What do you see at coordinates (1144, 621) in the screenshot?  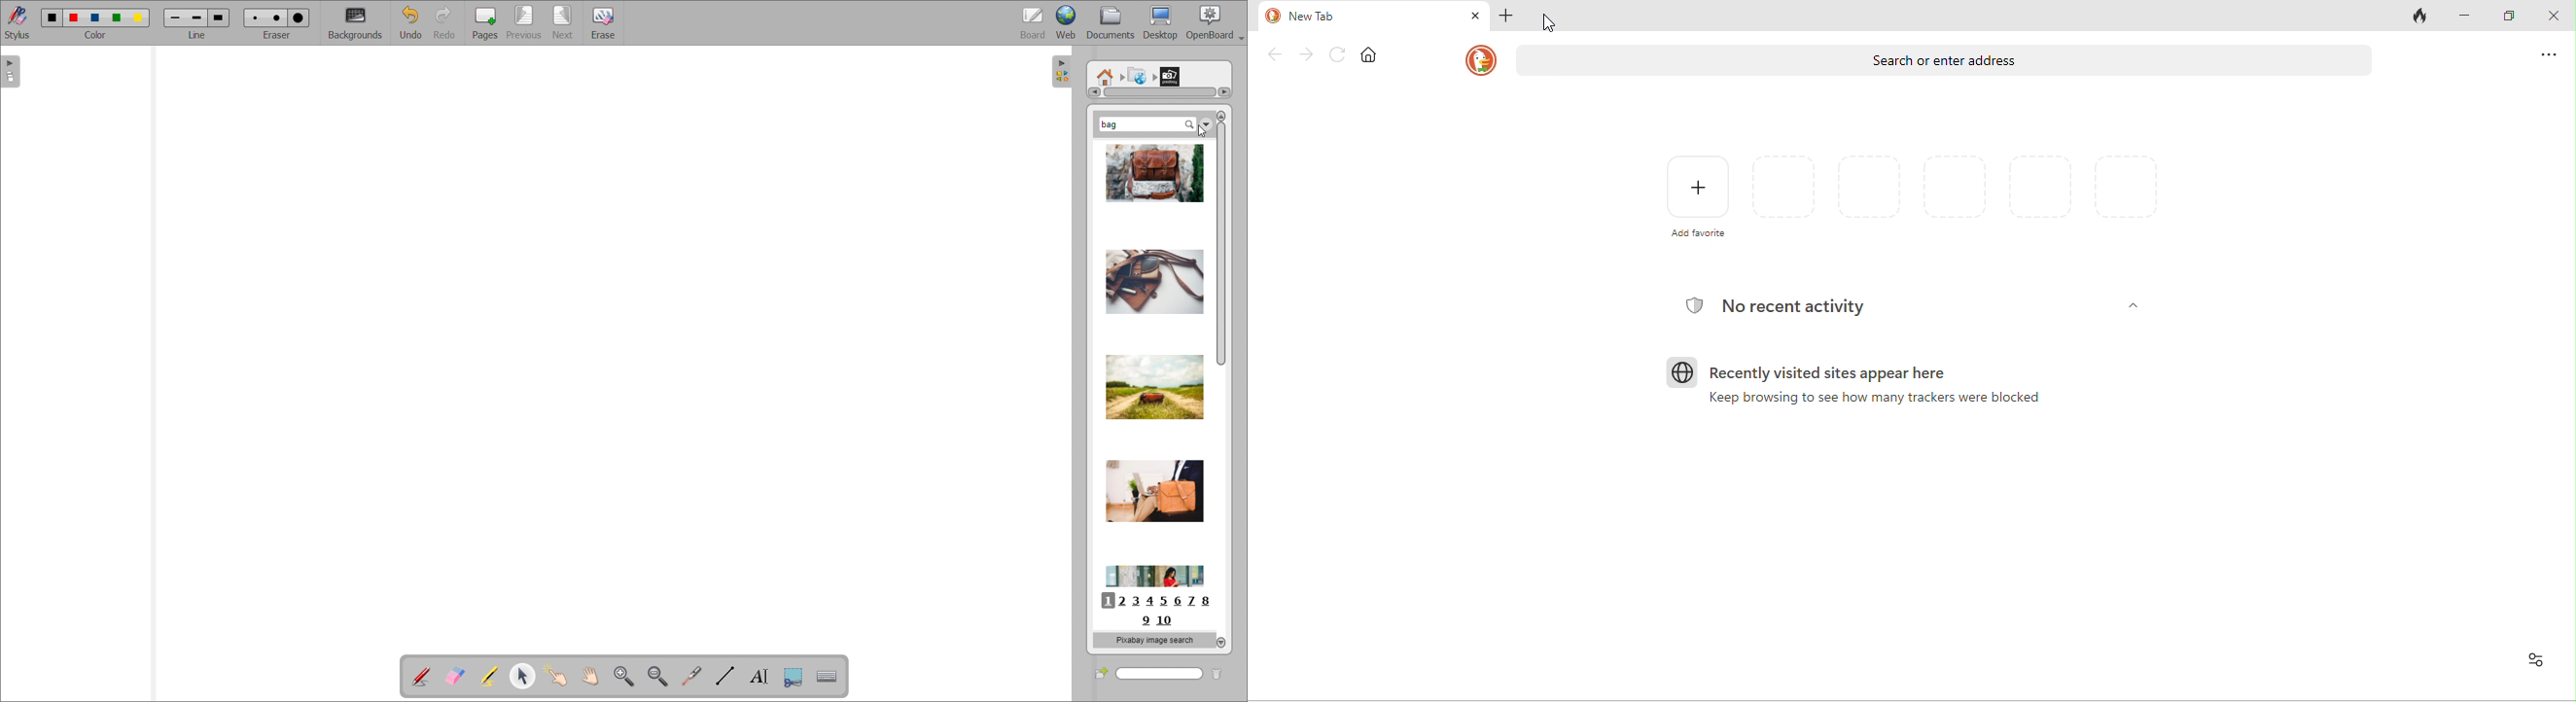 I see `9` at bounding box center [1144, 621].